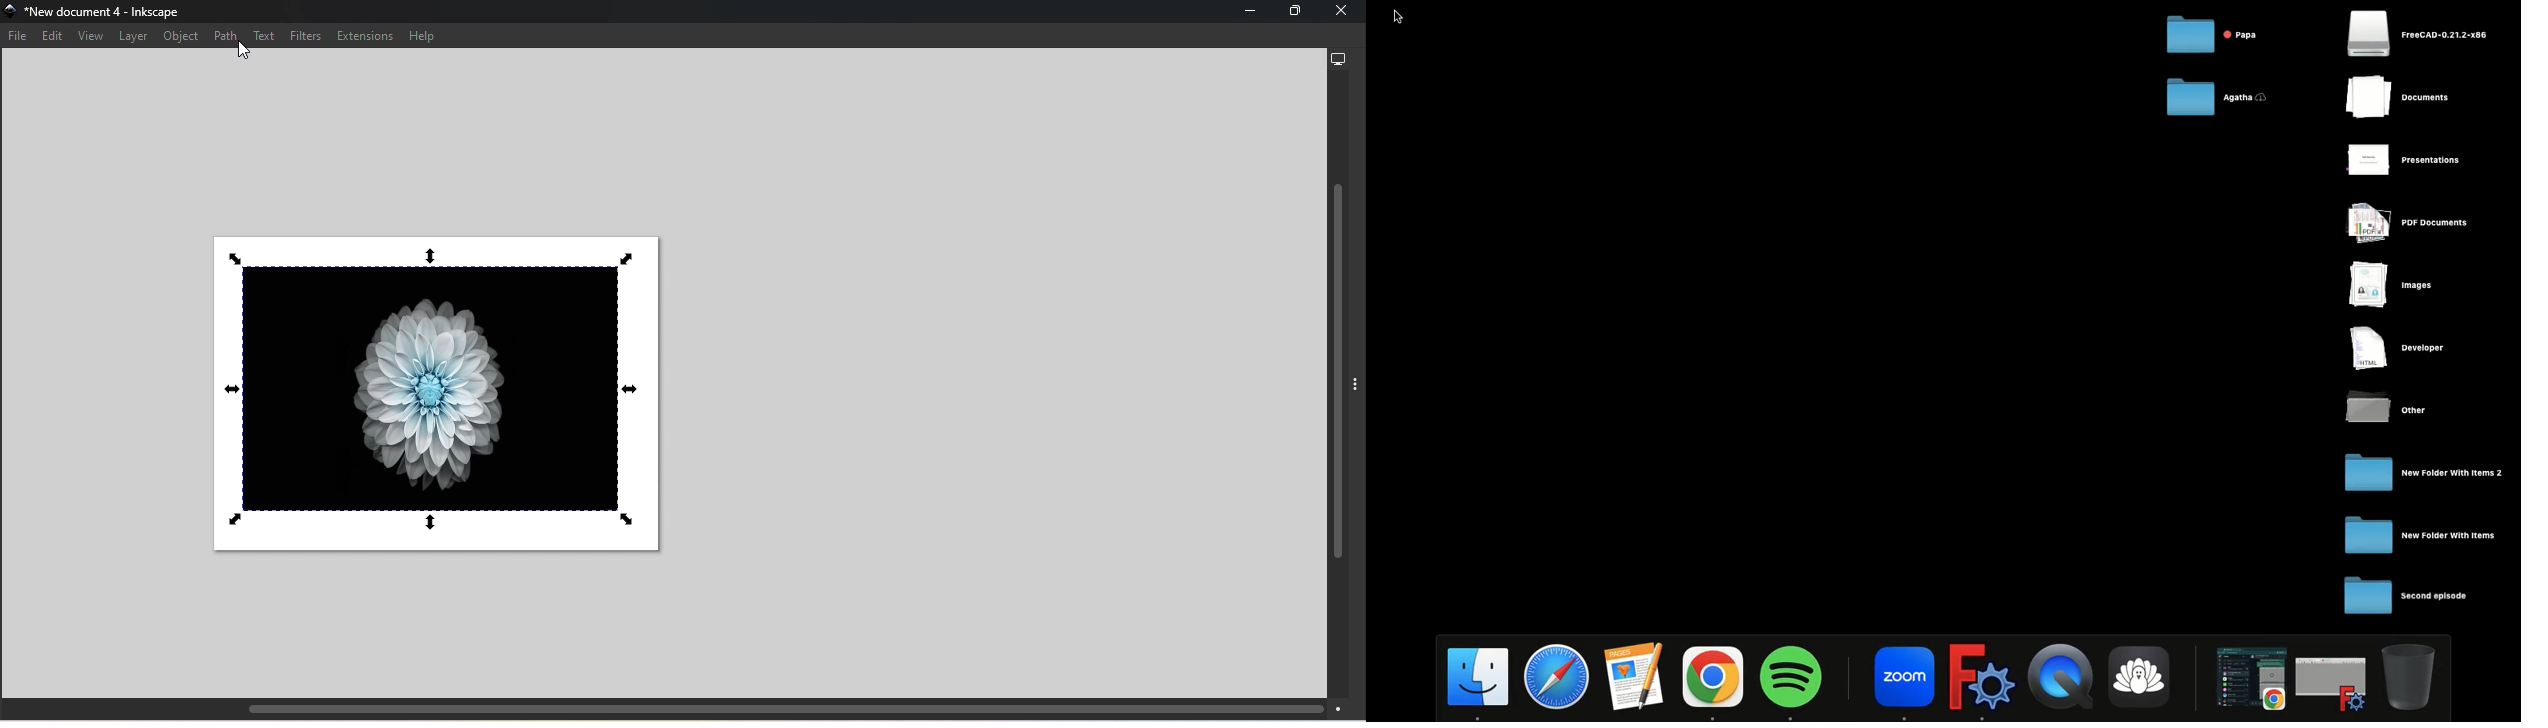  Describe the element at coordinates (183, 38) in the screenshot. I see `Object` at that location.